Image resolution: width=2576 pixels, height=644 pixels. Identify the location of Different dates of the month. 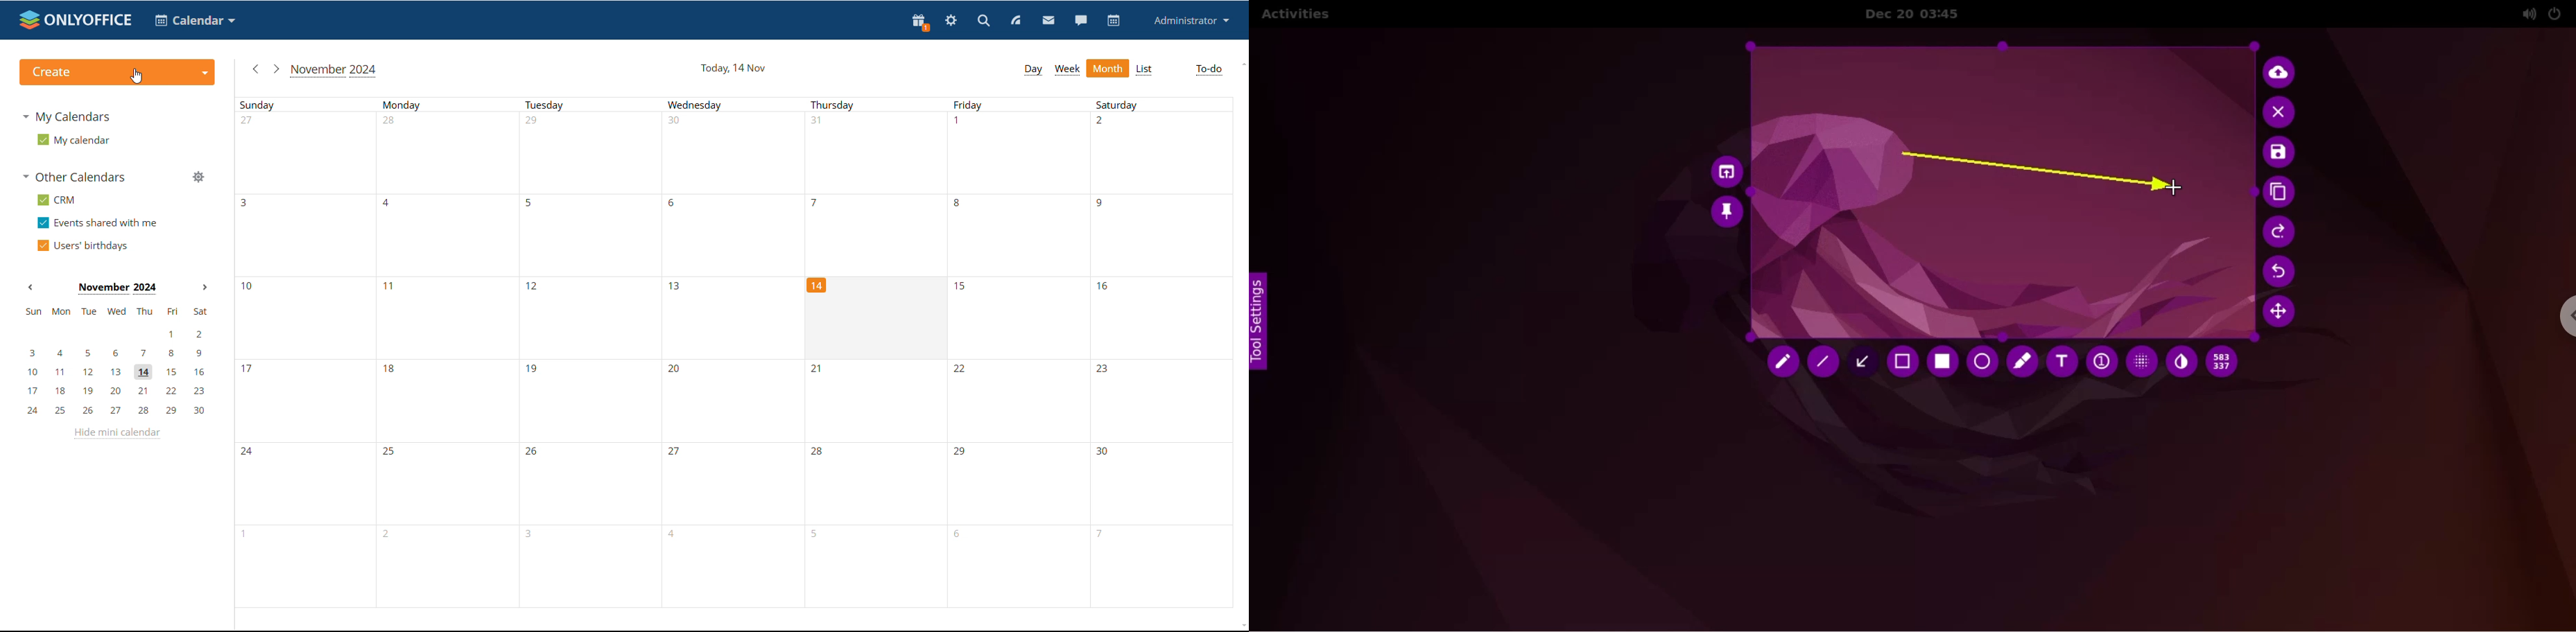
(742, 401).